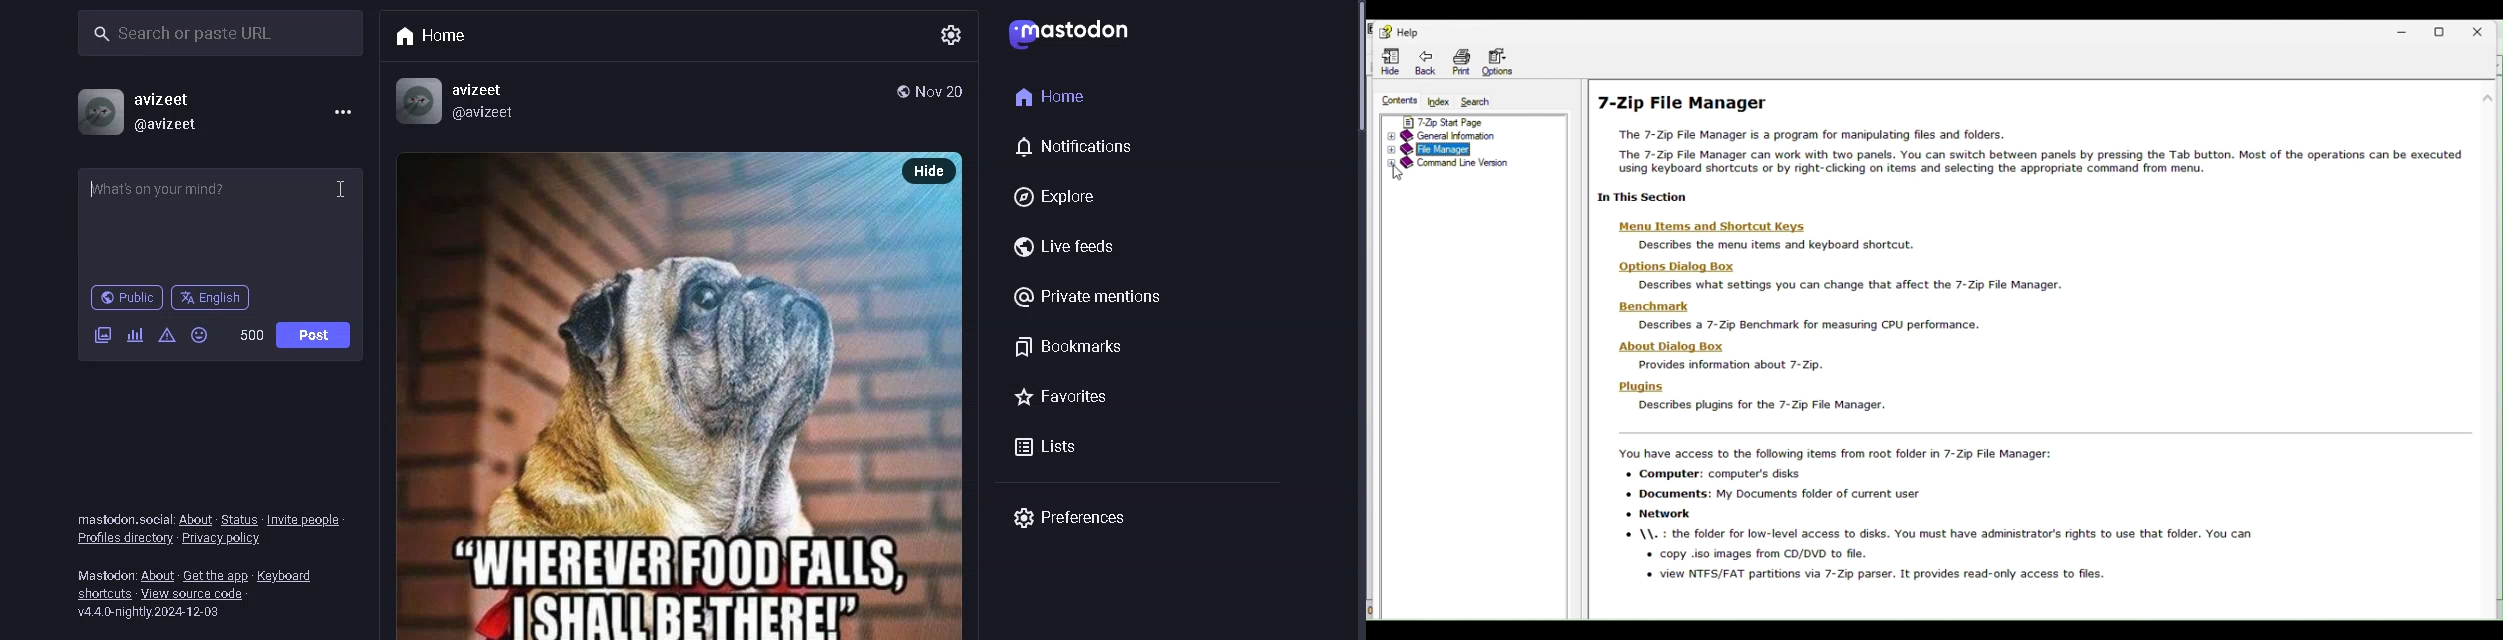 The height and width of the screenshot is (644, 2520). Describe the element at coordinates (100, 336) in the screenshot. I see `add images` at that location.